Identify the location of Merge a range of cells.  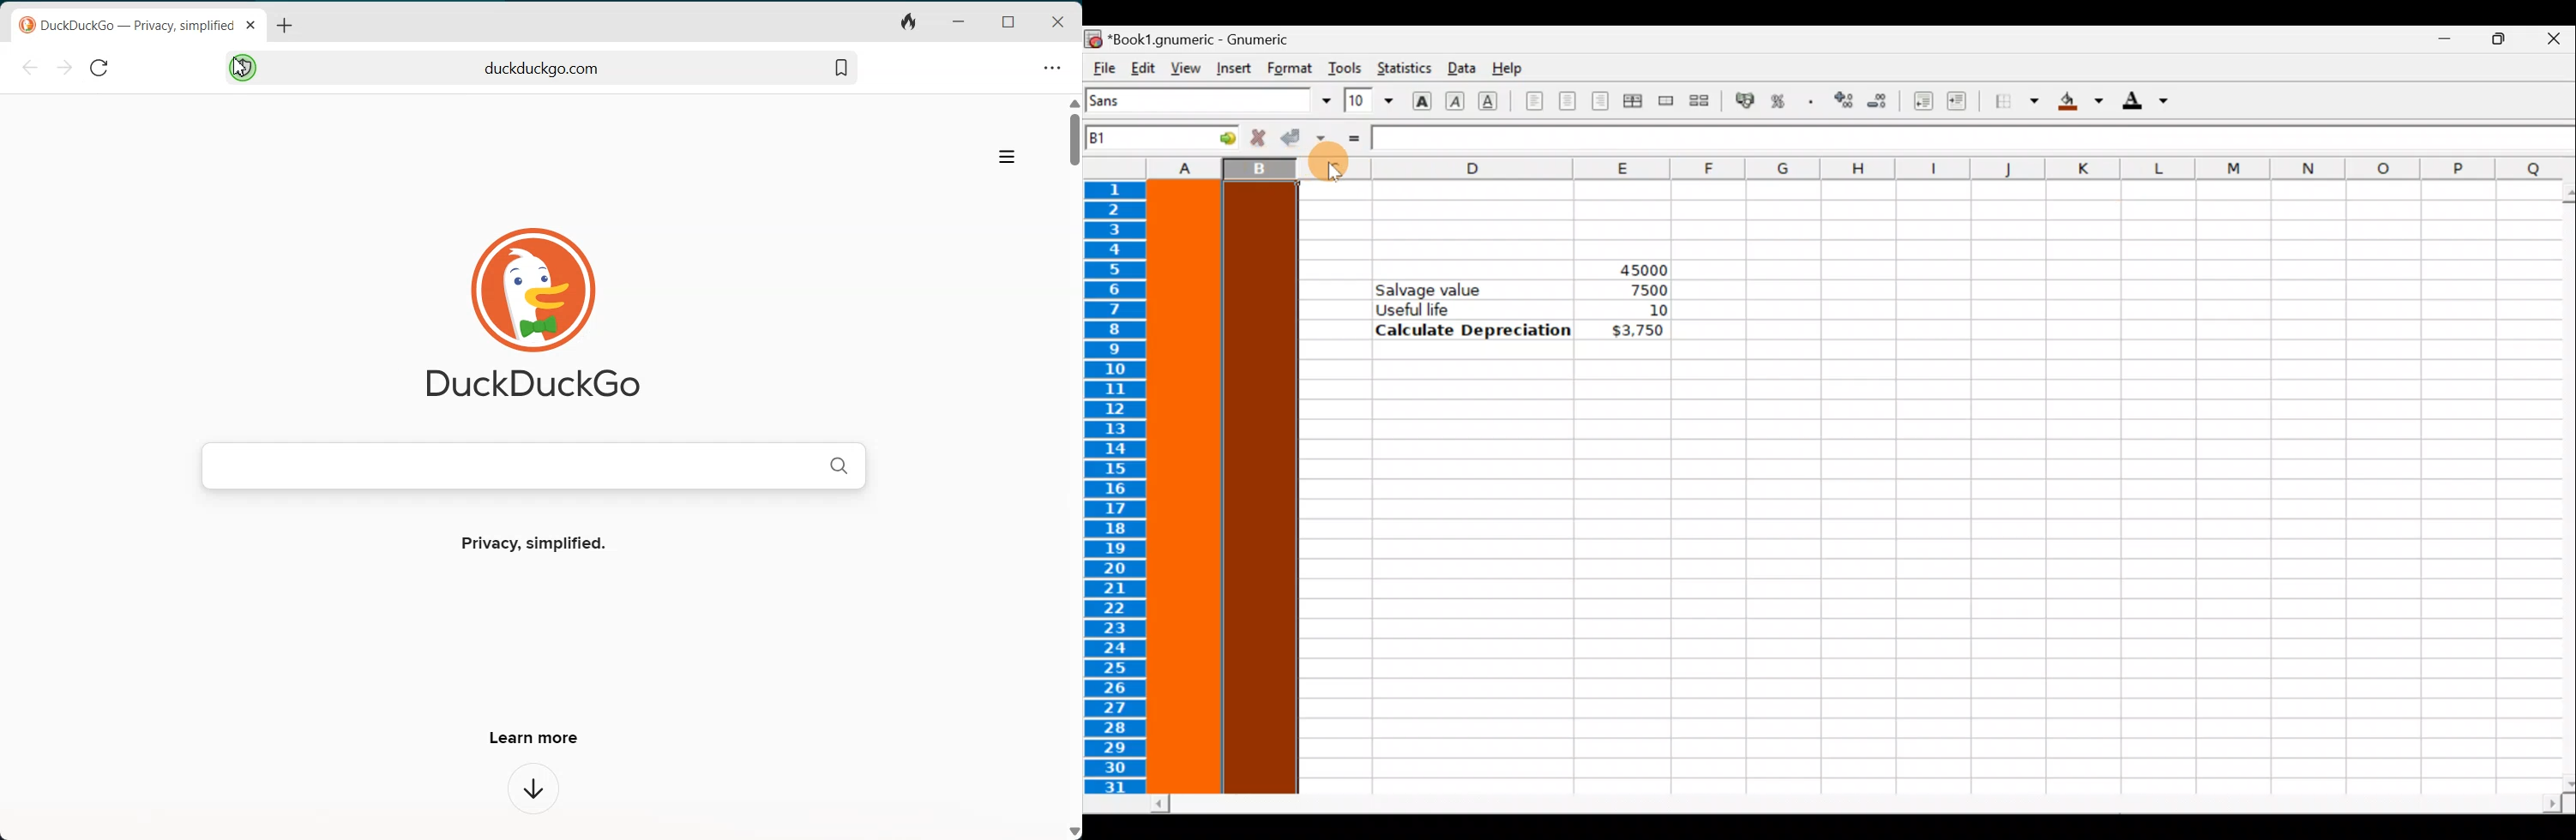
(1667, 103).